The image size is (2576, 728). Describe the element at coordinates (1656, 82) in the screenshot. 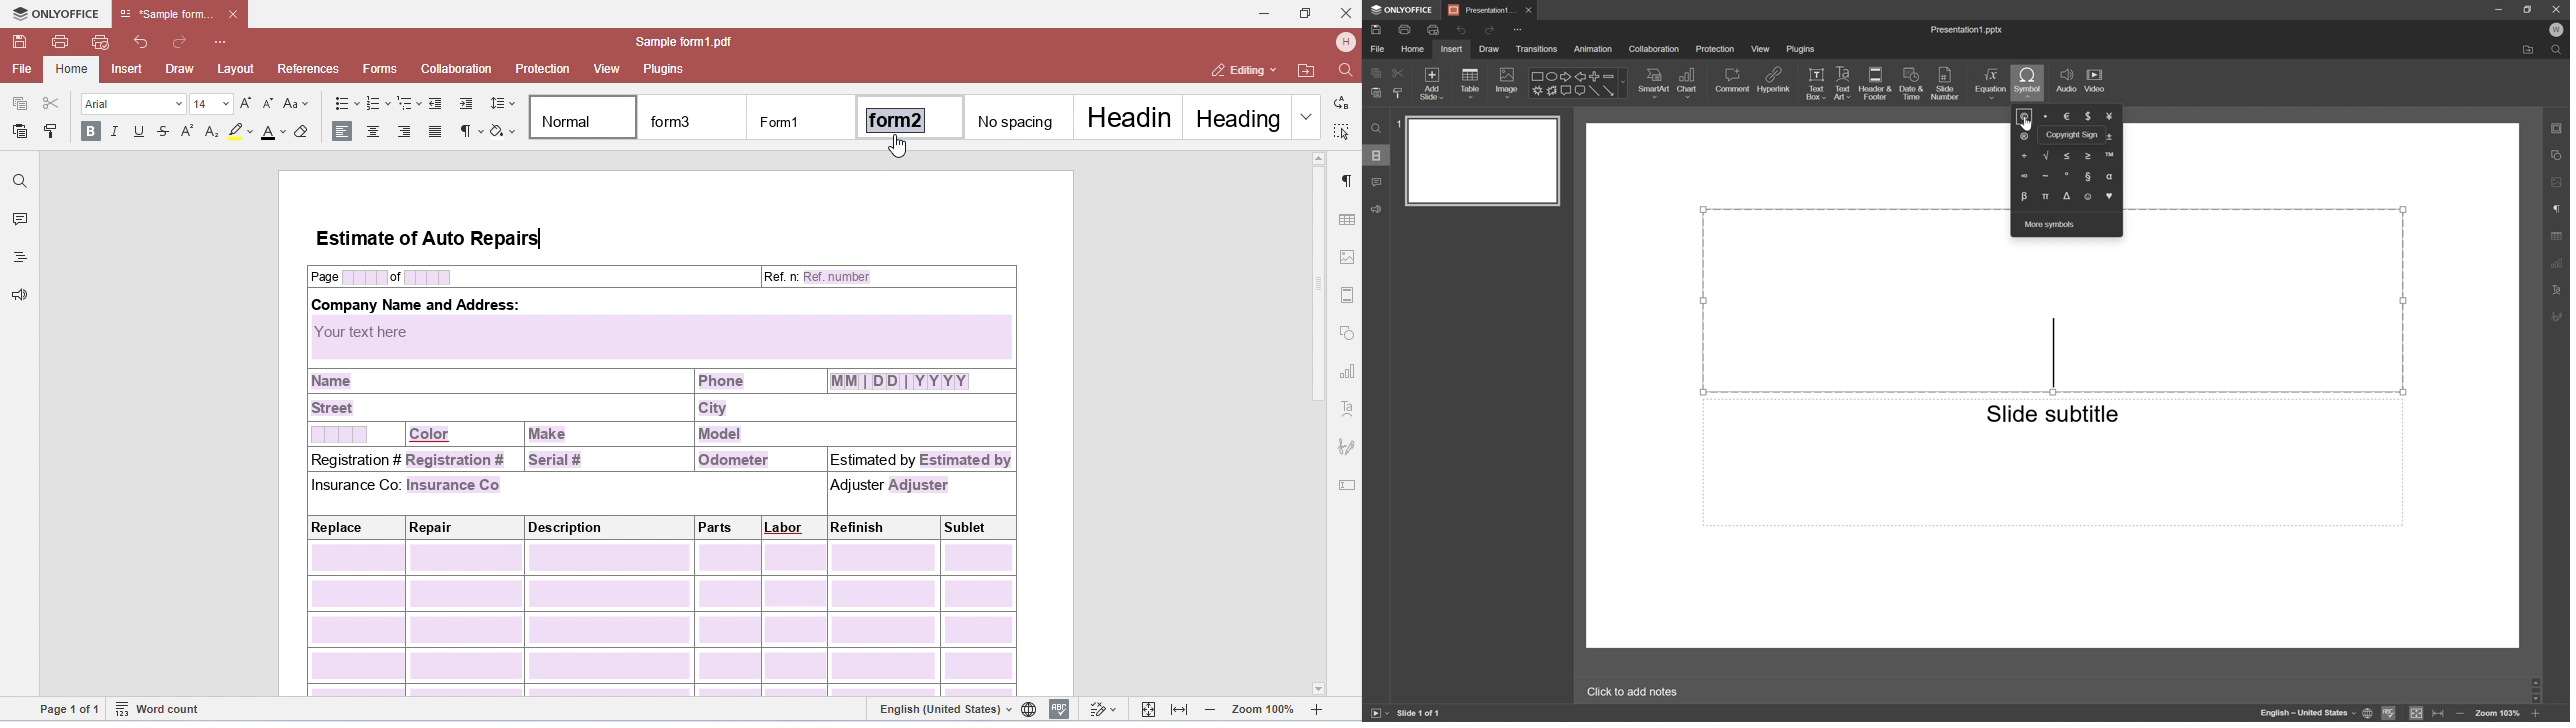

I see `SmartArt` at that location.